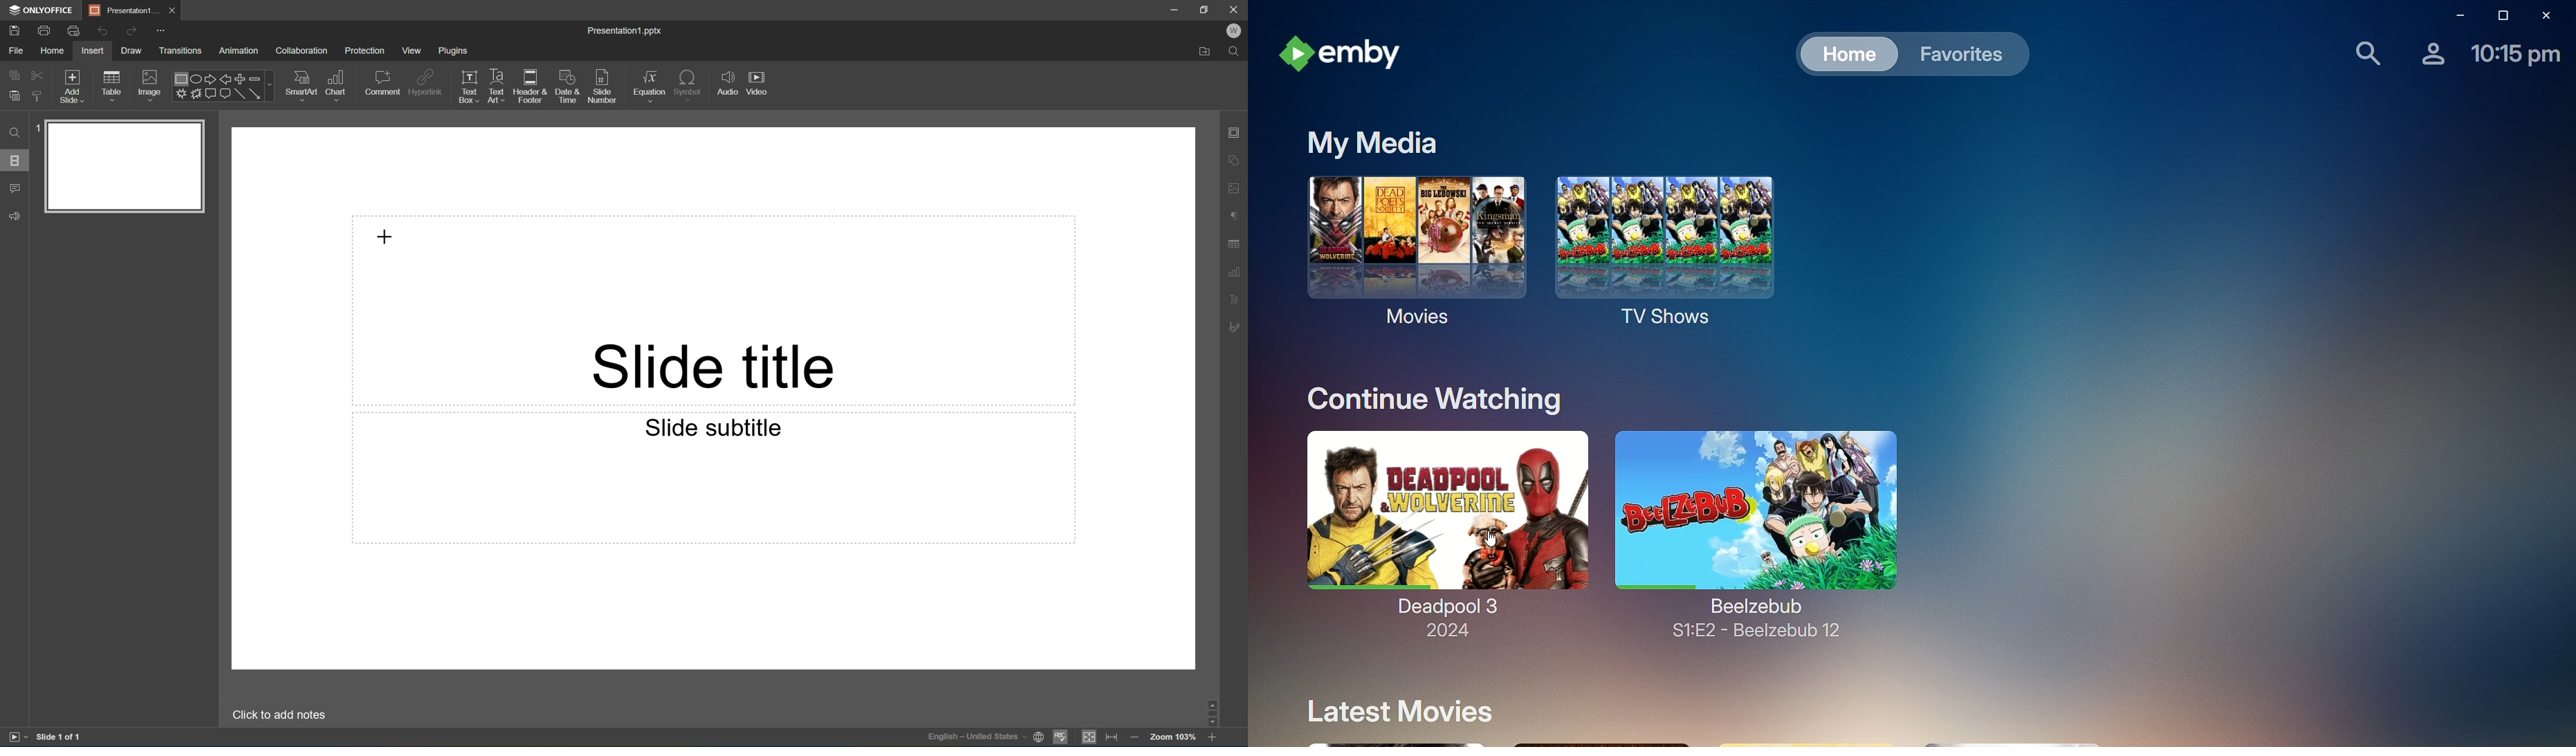  Describe the element at coordinates (728, 83) in the screenshot. I see `Audio` at that location.